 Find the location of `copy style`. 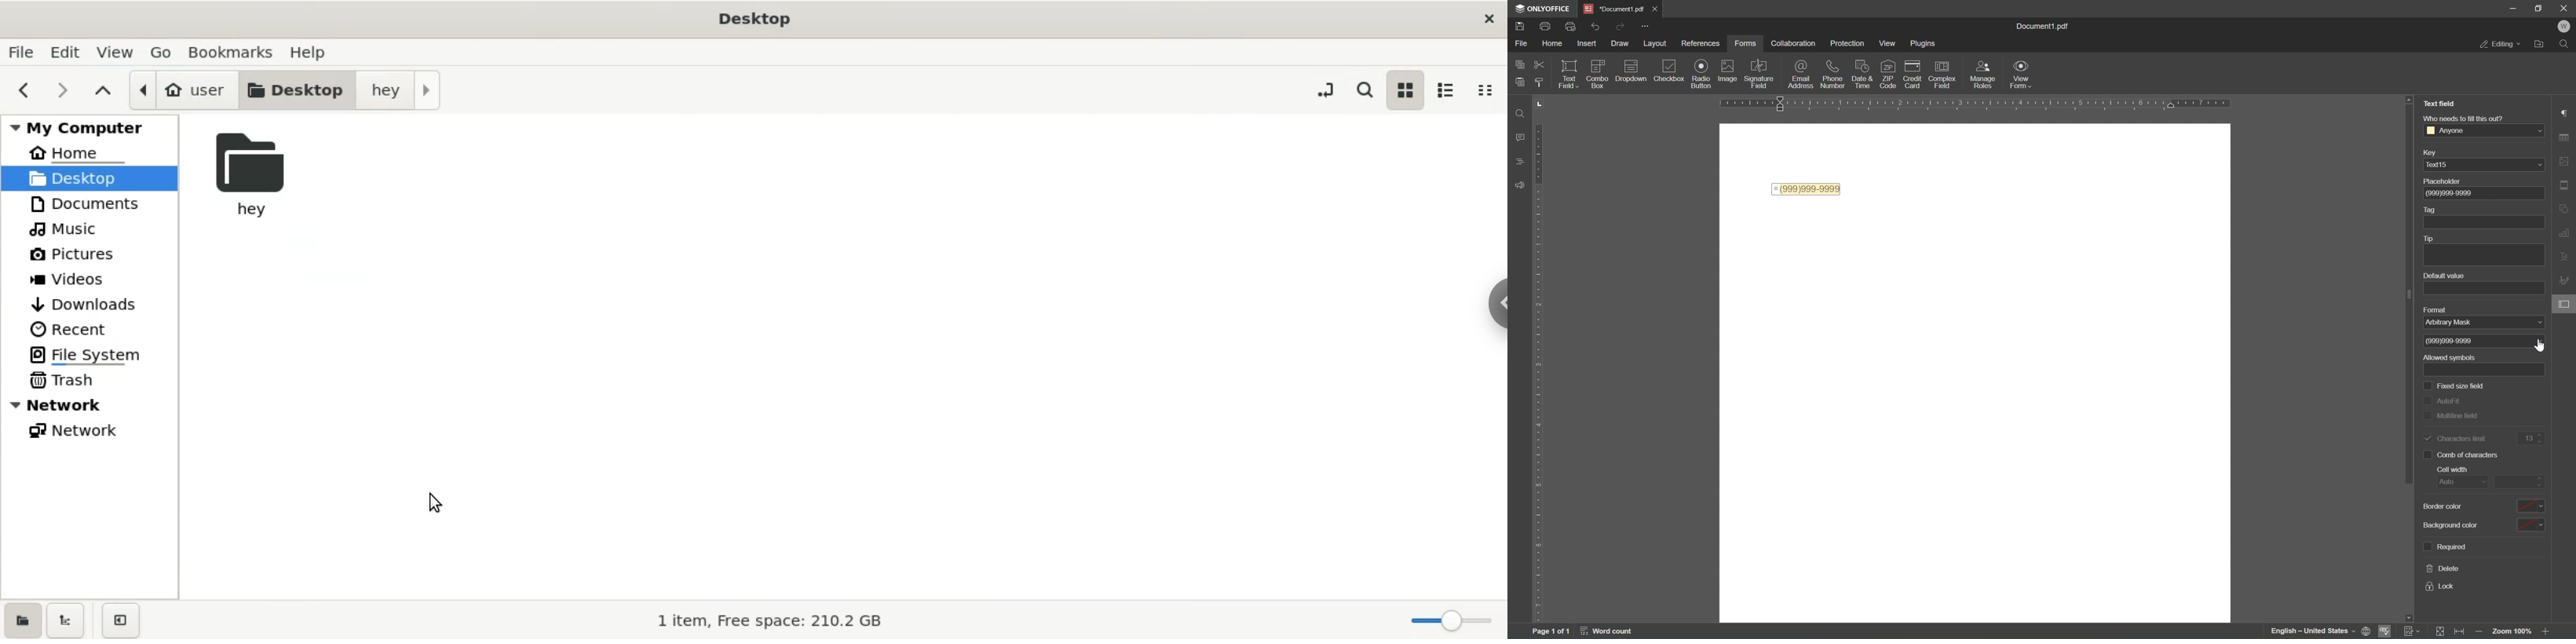

copy style is located at coordinates (1540, 81).